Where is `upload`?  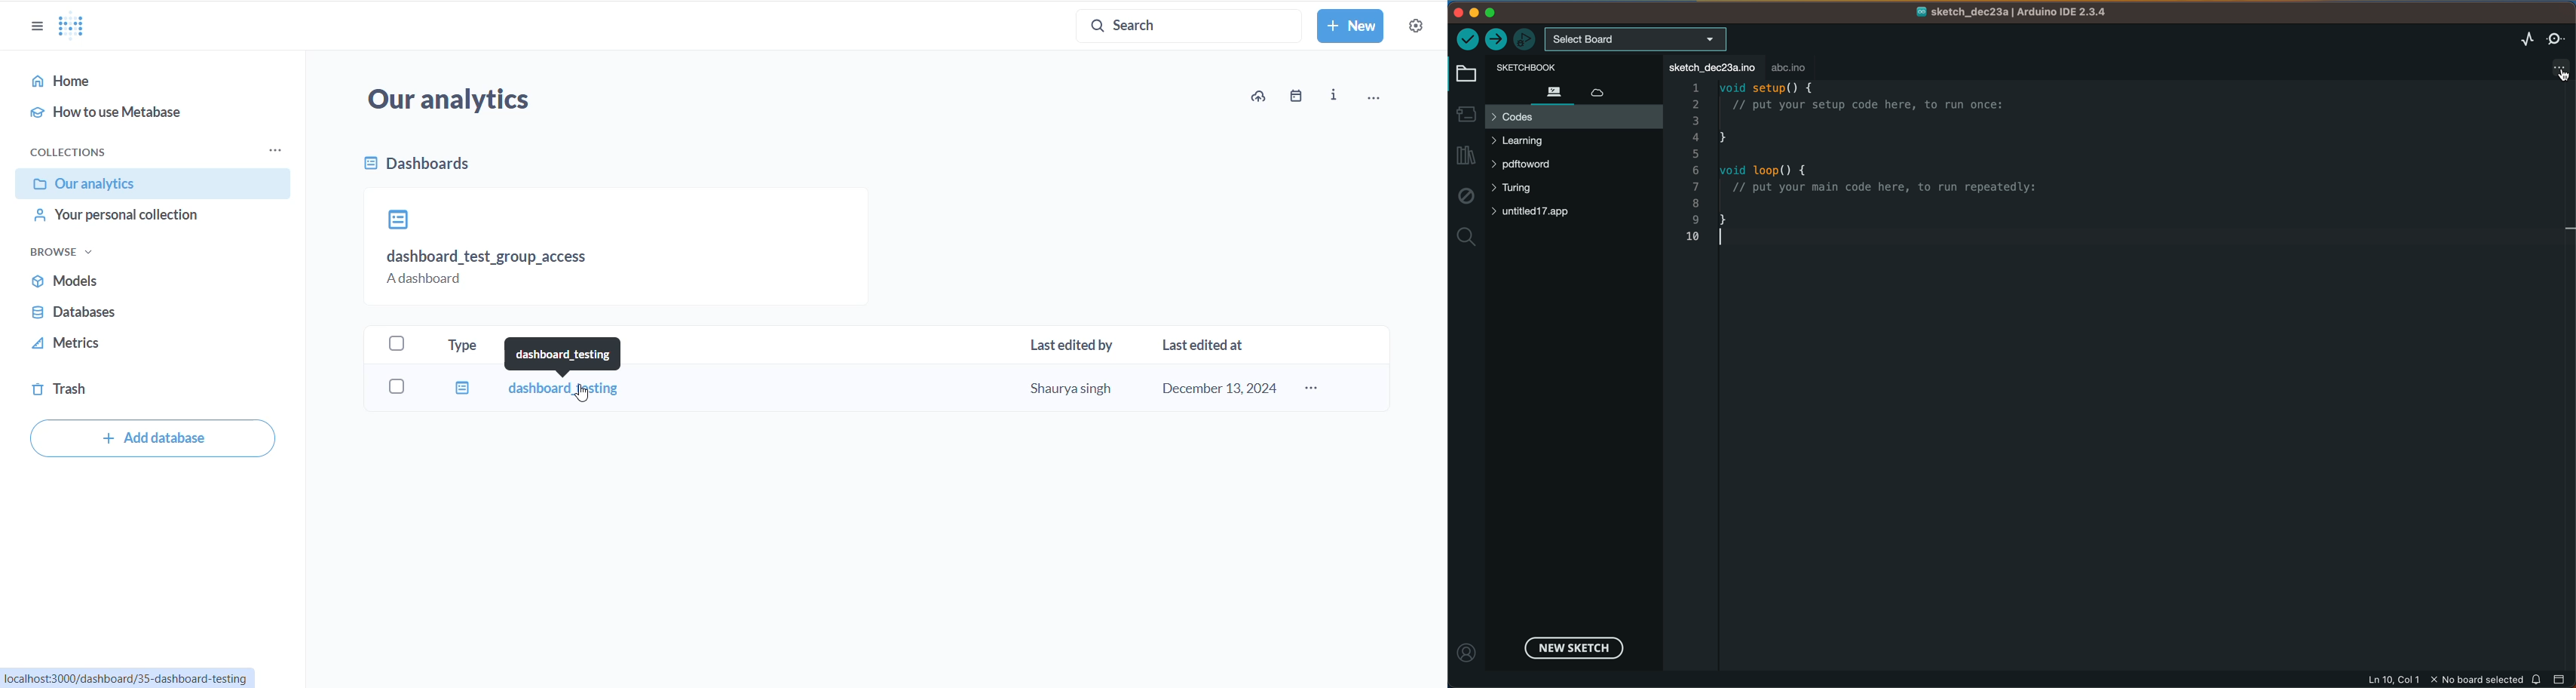 upload is located at coordinates (1496, 39).